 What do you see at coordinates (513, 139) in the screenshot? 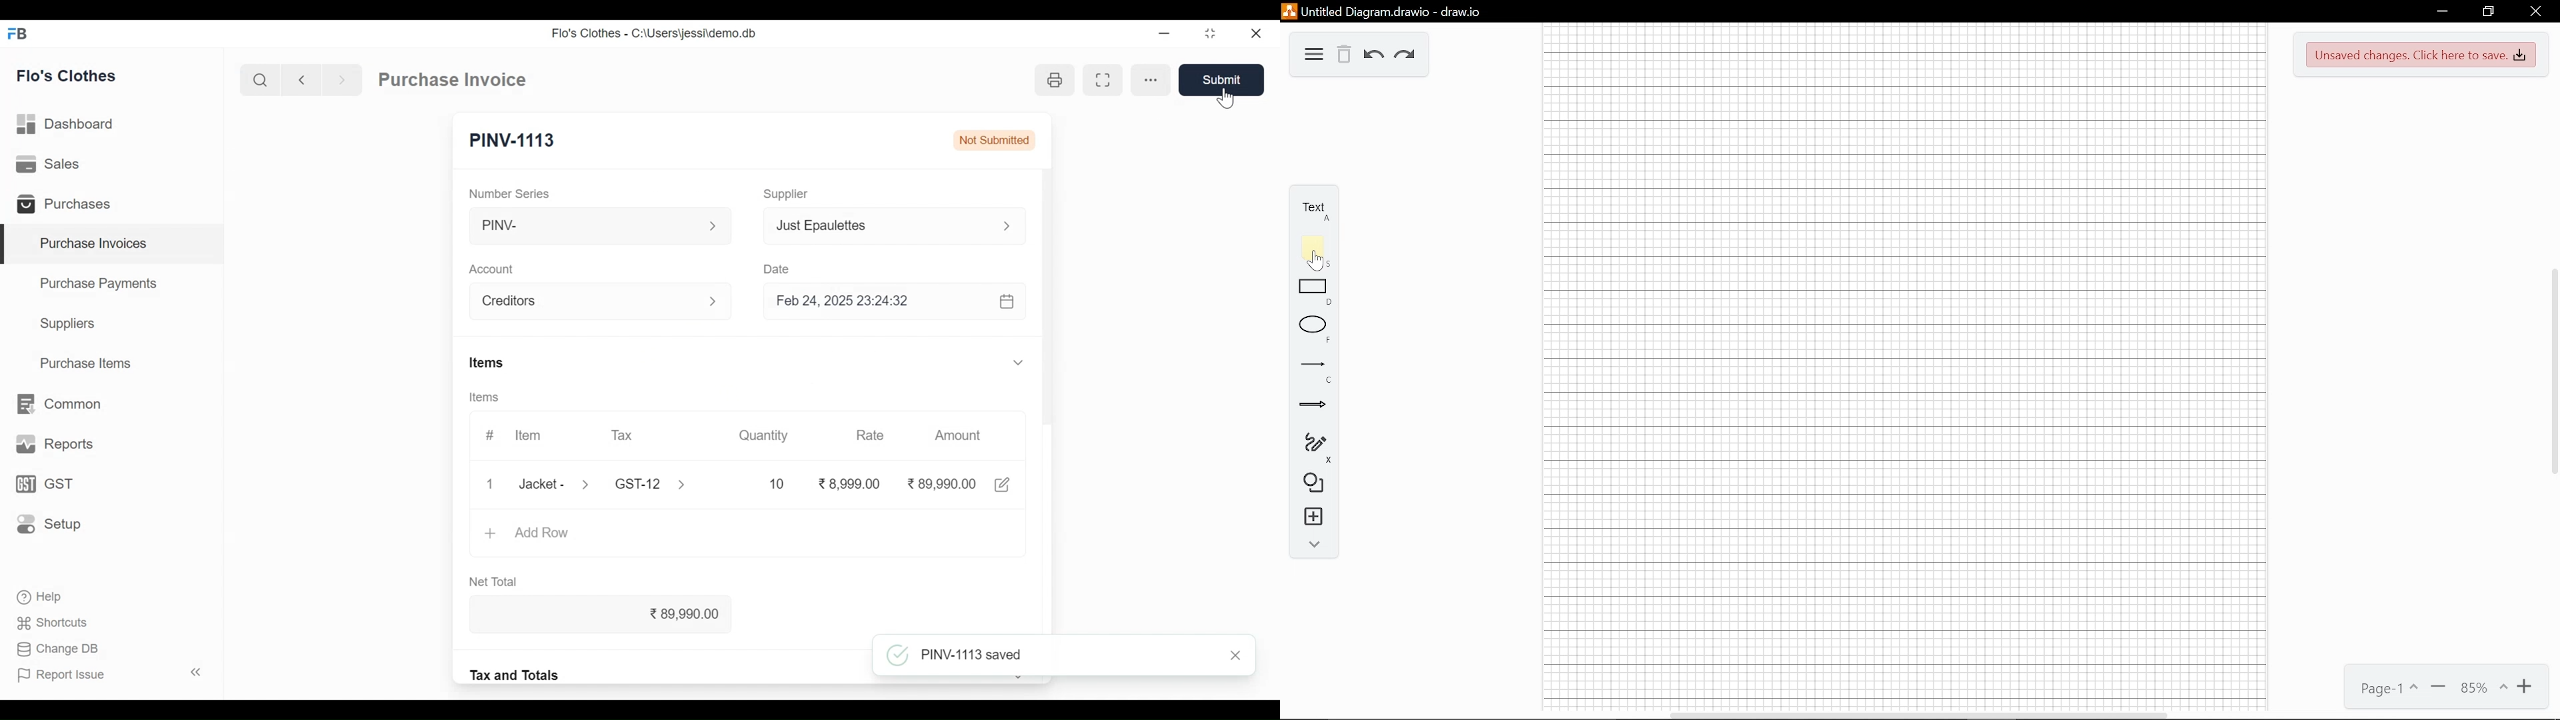
I see `PINV-1113` at bounding box center [513, 139].